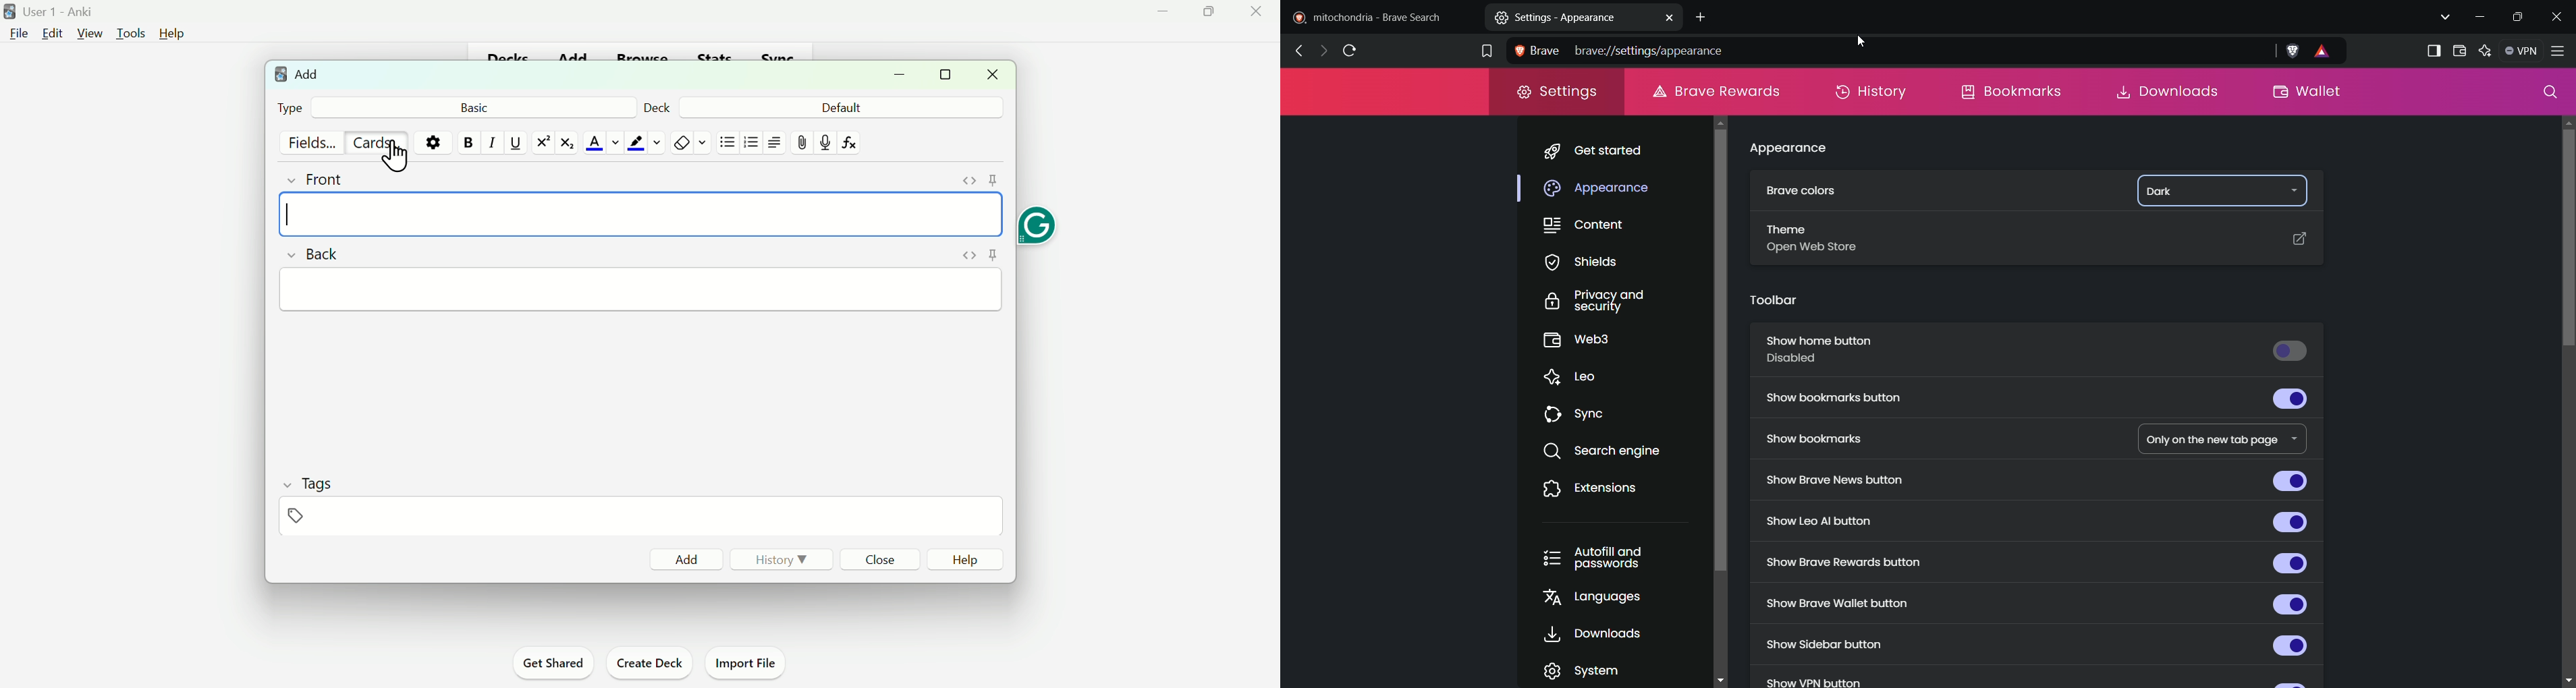  What do you see at coordinates (1164, 14) in the screenshot?
I see `Minimize` at bounding box center [1164, 14].